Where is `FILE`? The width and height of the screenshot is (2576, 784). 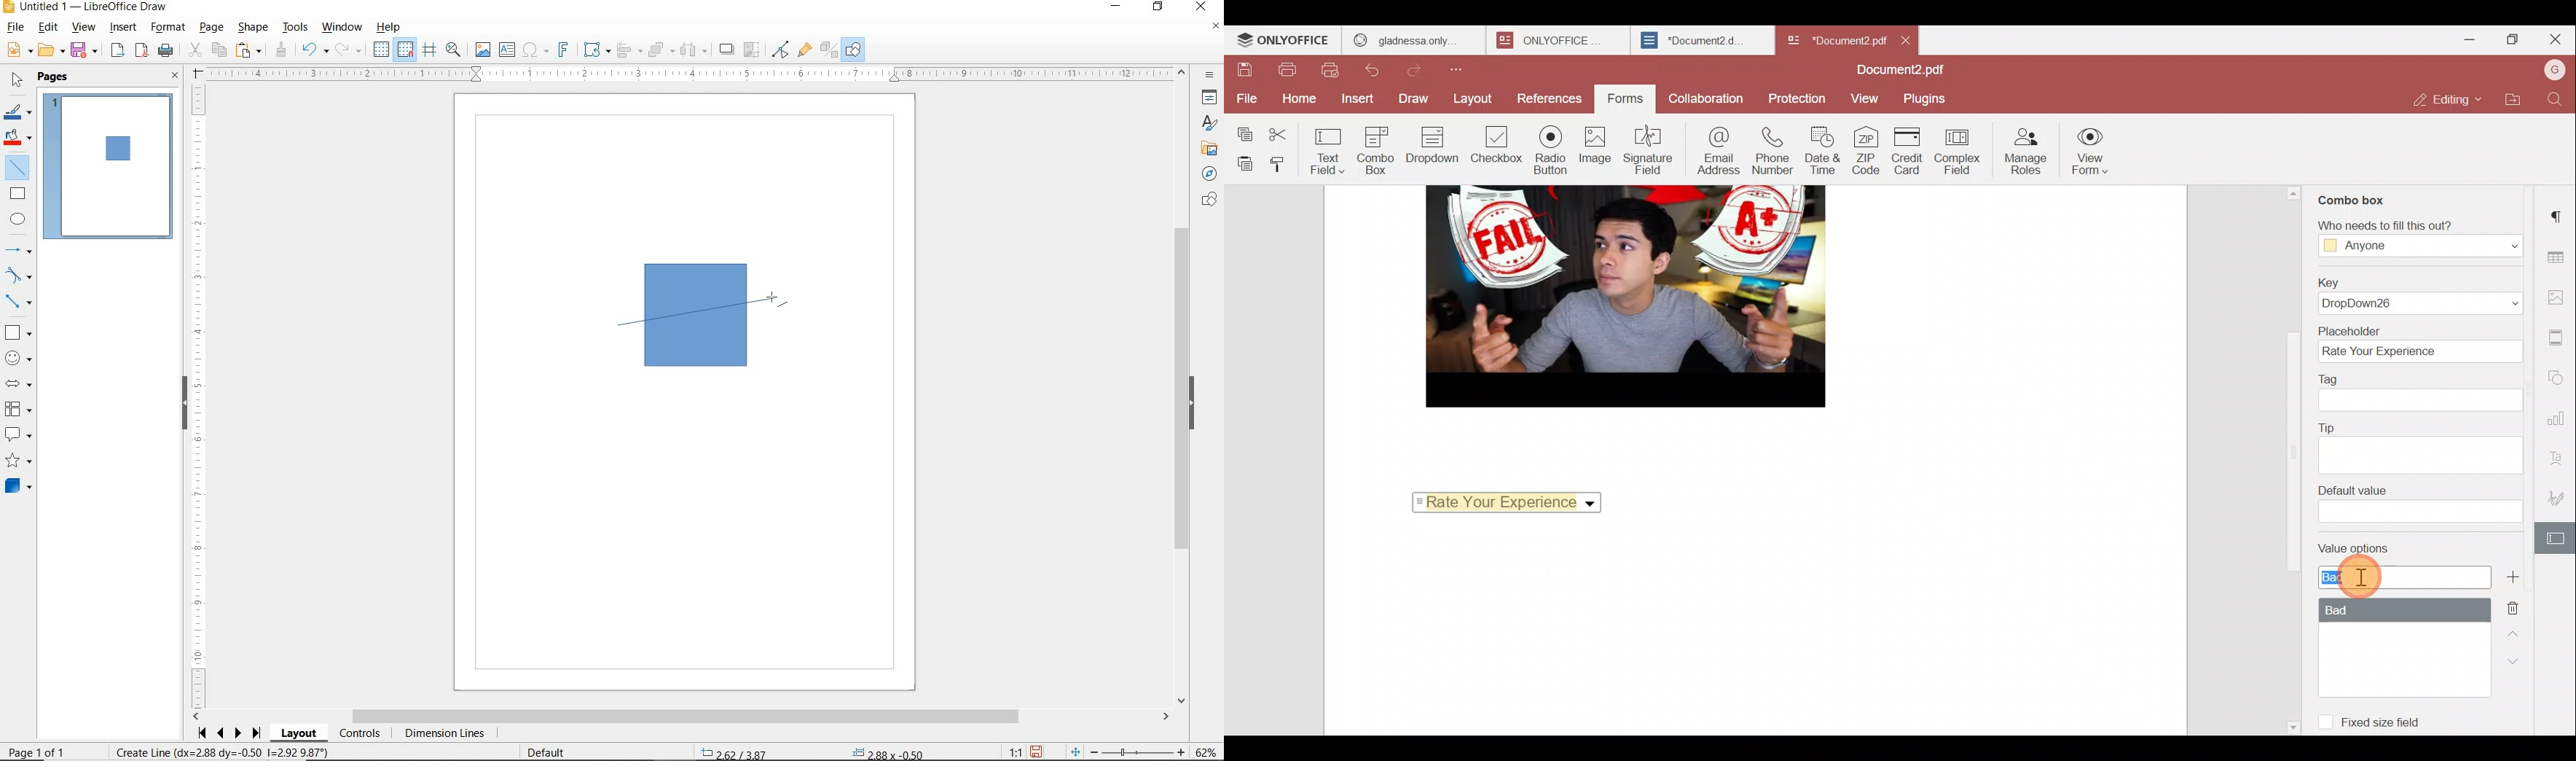 FILE is located at coordinates (14, 28).